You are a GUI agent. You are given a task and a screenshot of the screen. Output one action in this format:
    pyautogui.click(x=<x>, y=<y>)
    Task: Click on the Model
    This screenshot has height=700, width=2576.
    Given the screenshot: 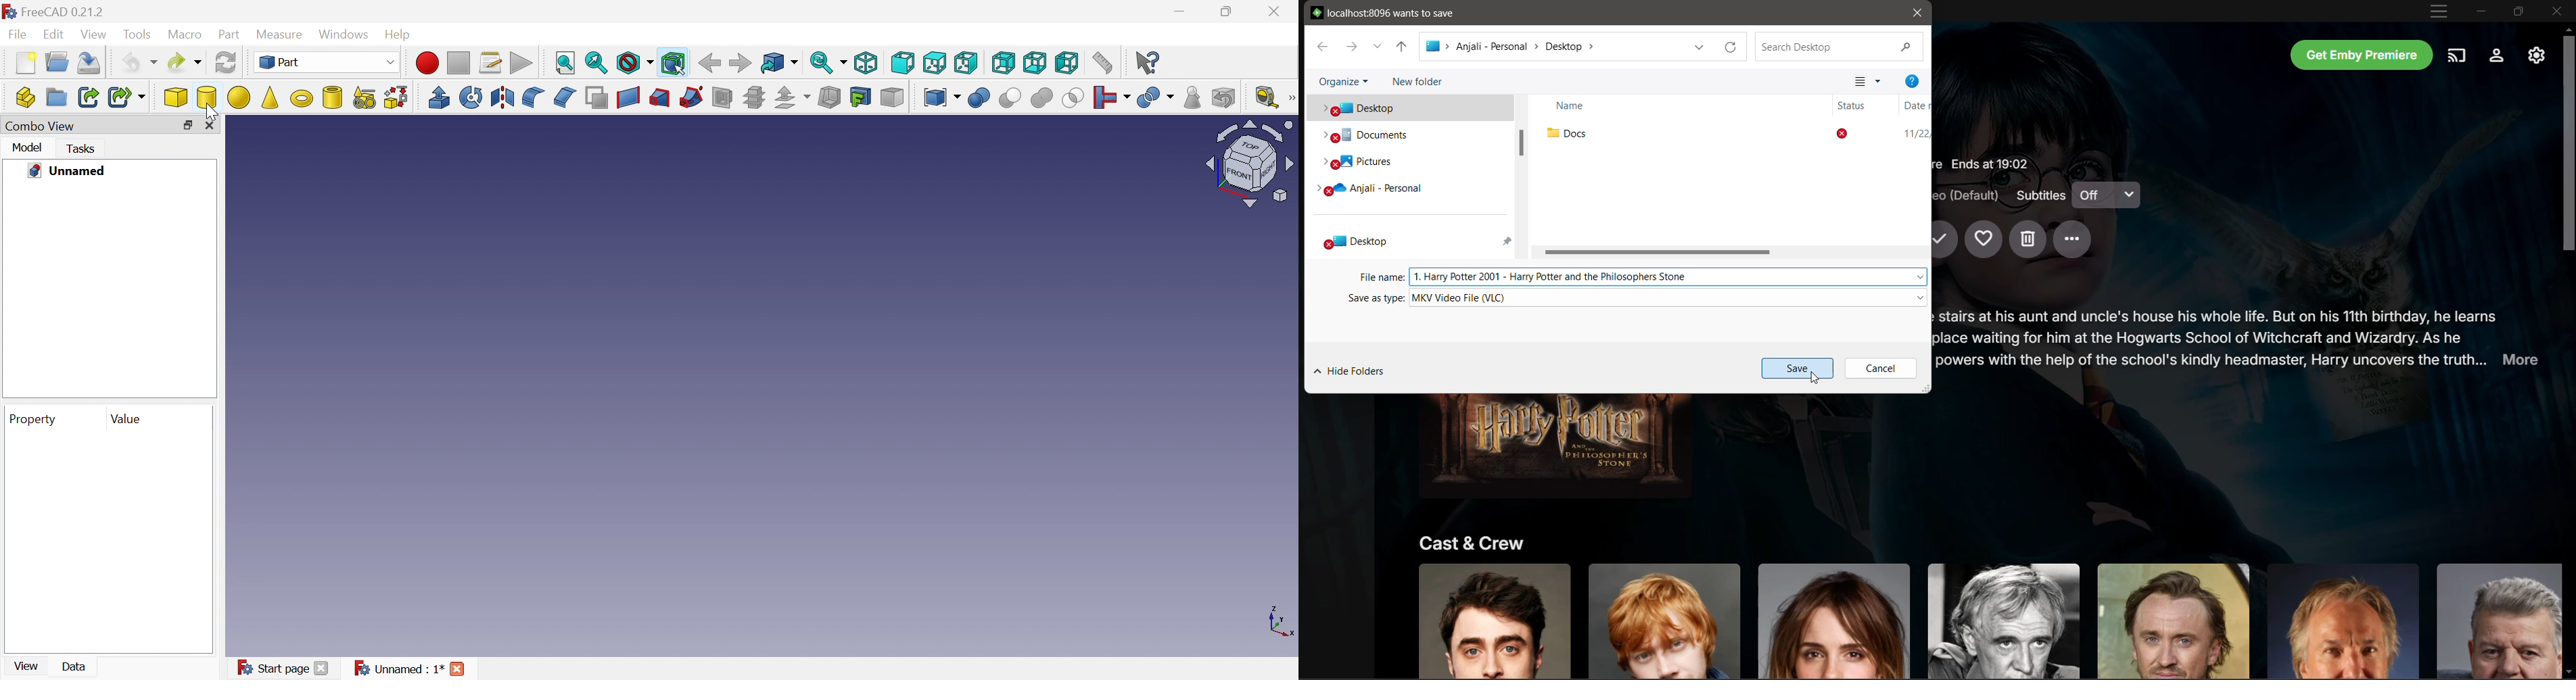 What is the action you would take?
    pyautogui.click(x=29, y=149)
    